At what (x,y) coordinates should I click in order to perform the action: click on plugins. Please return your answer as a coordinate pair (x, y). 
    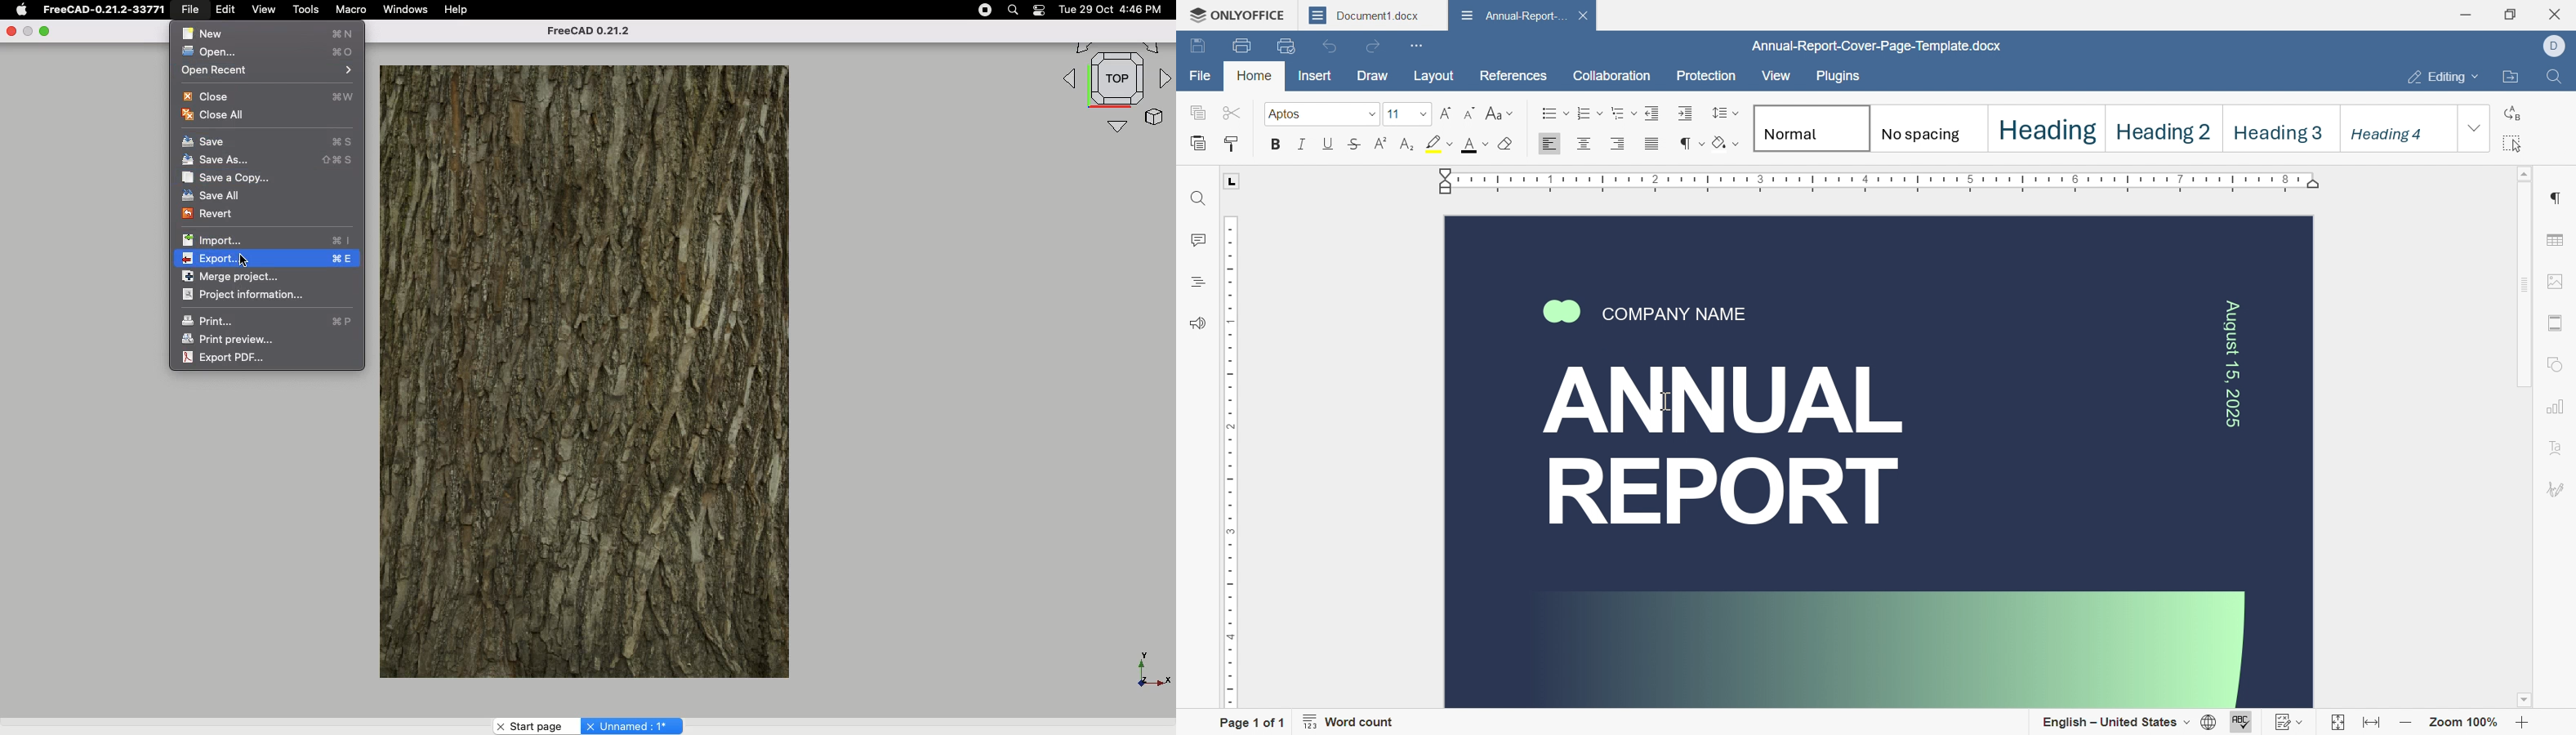
    Looking at the image, I should click on (1836, 77).